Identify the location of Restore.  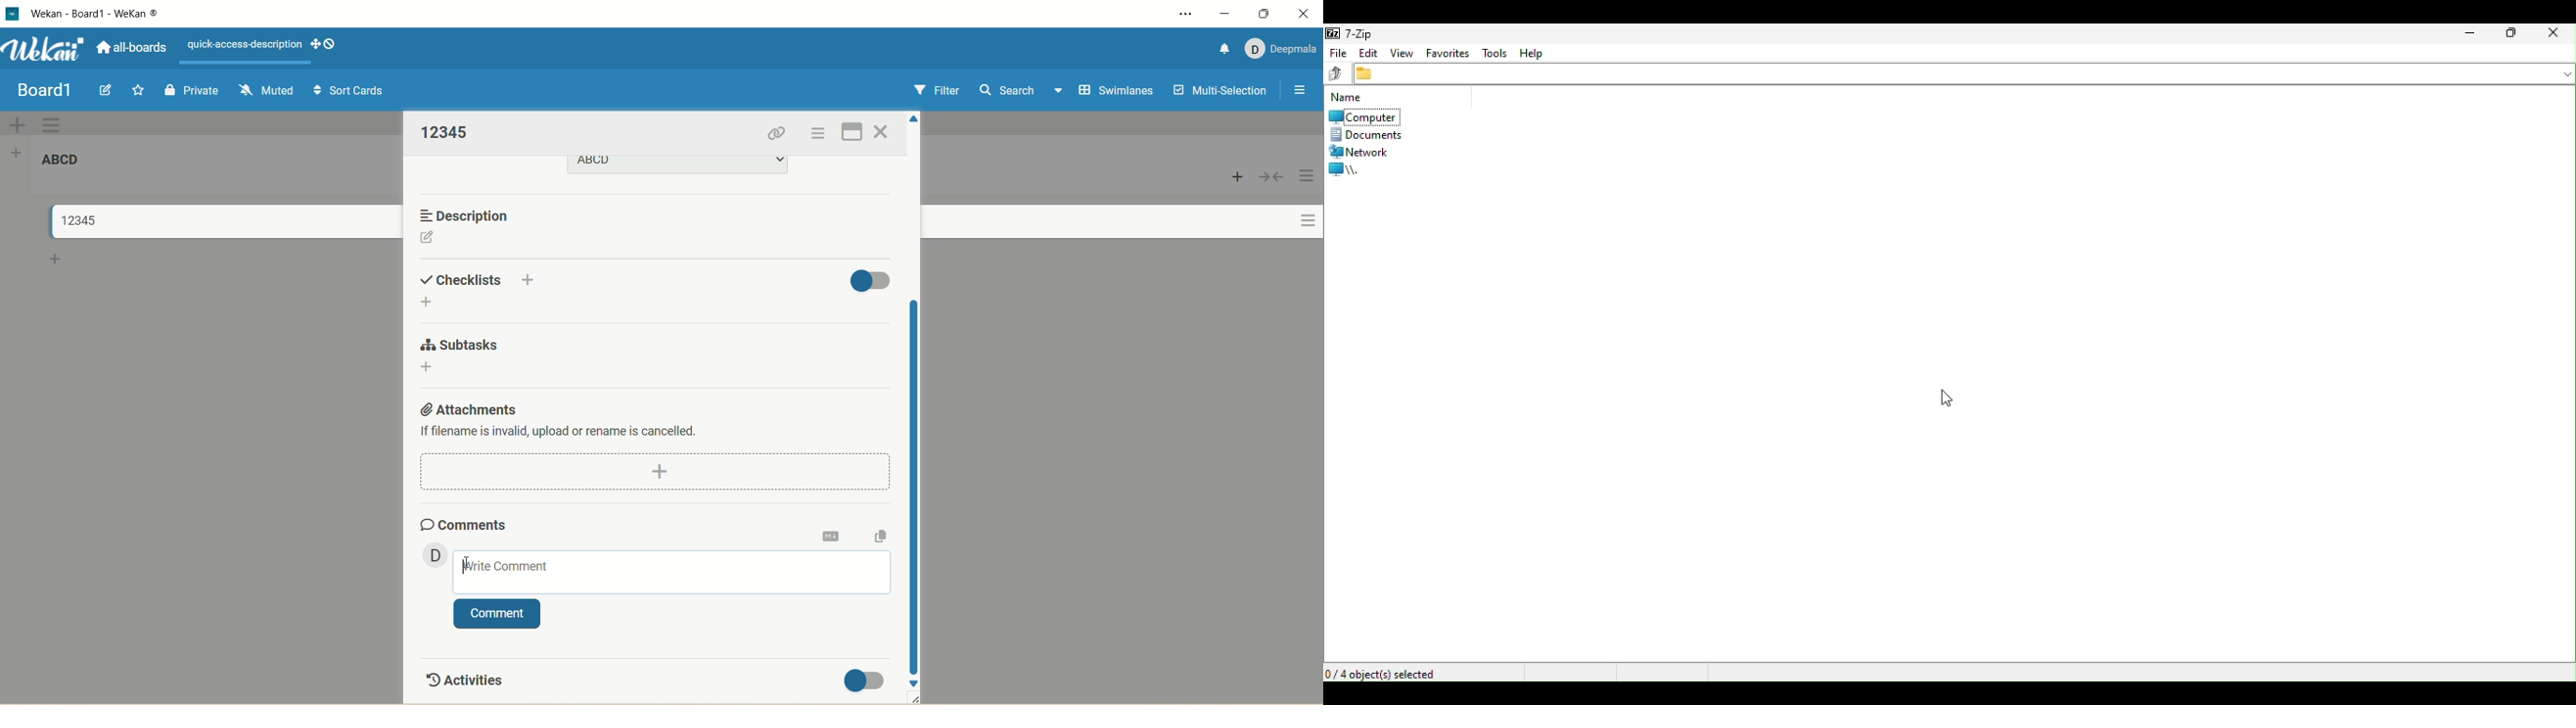
(2512, 34).